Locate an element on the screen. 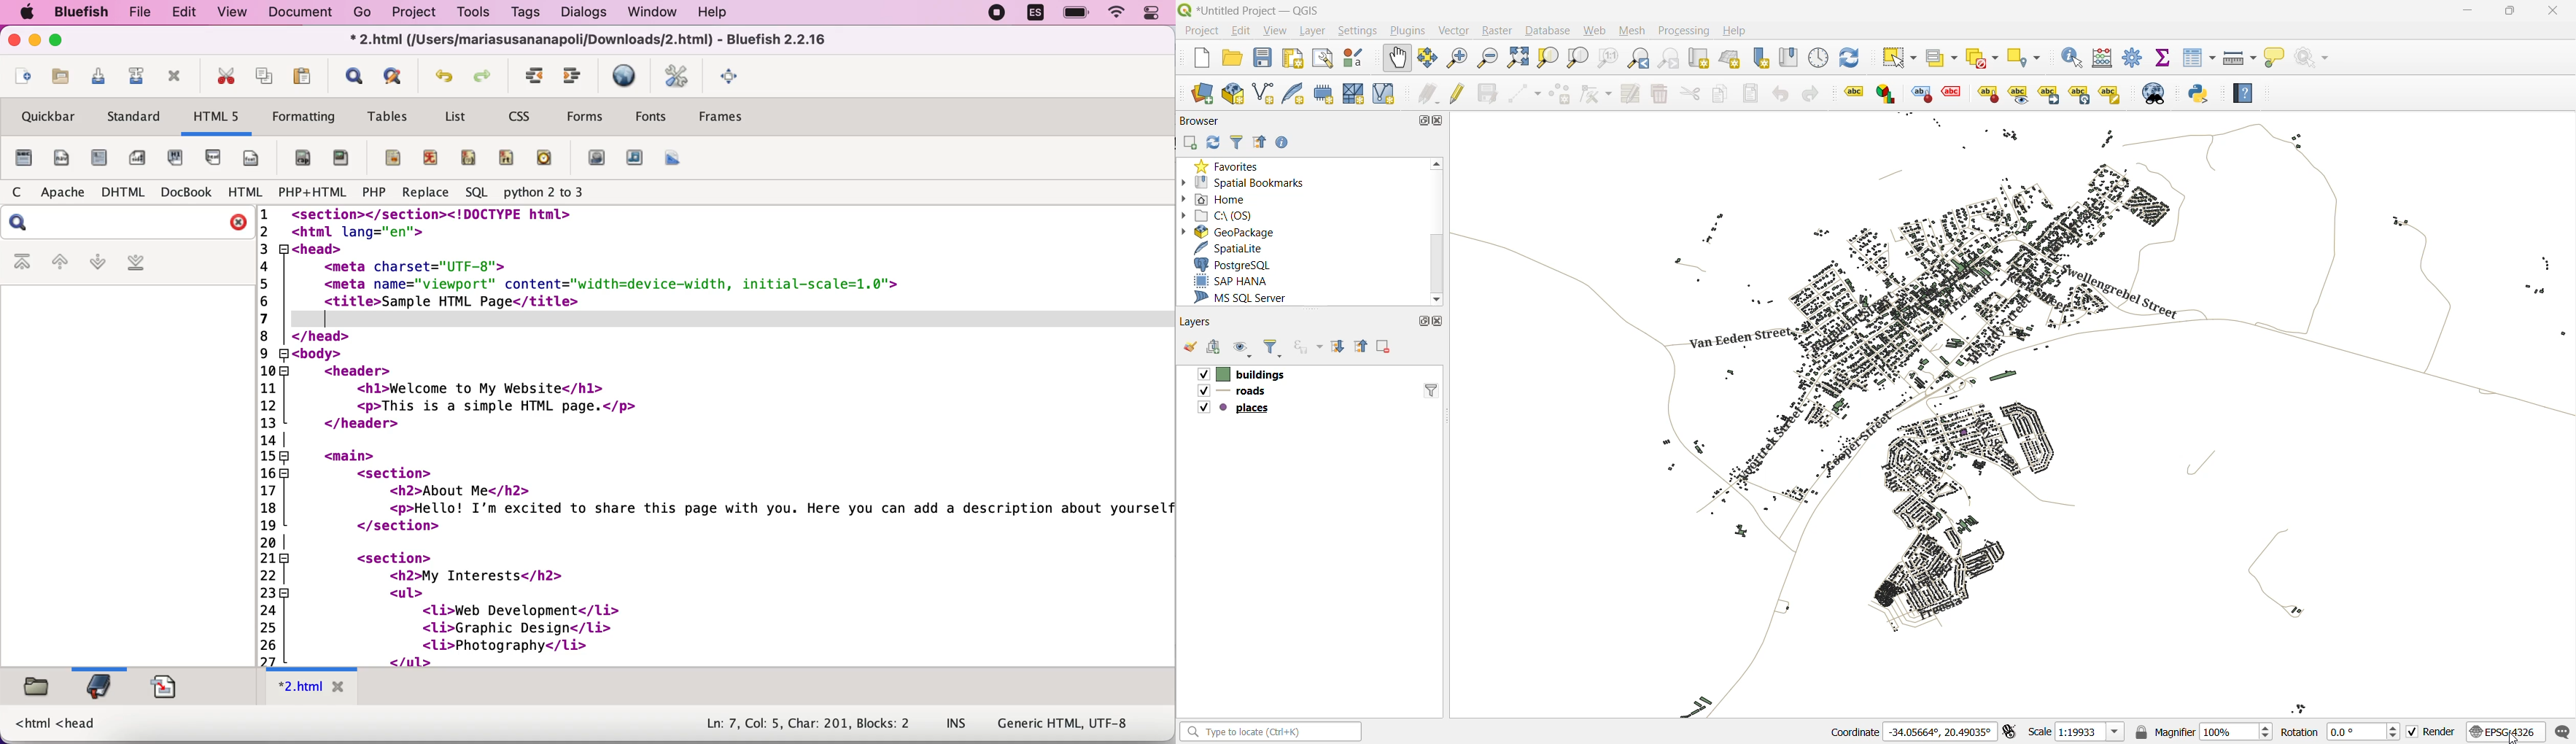  logo is located at coordinates (1184, 9).